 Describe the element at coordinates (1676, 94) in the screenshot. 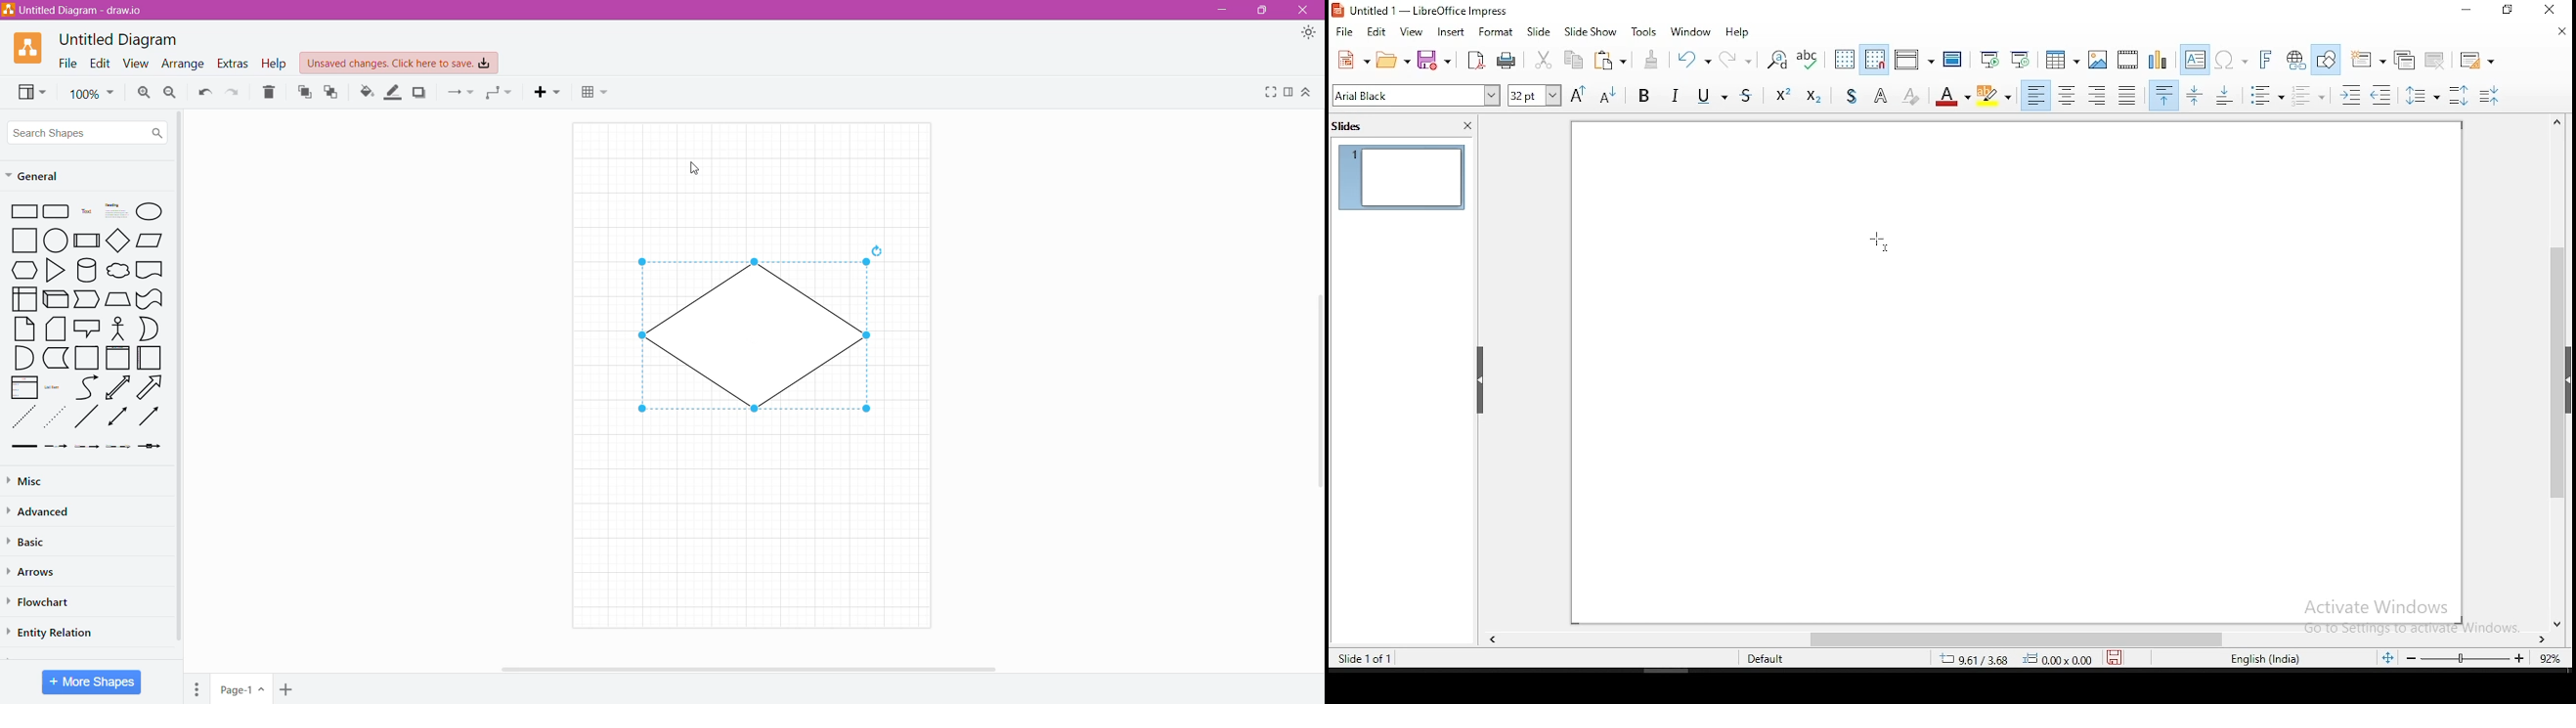

I see `Italics` at that location.